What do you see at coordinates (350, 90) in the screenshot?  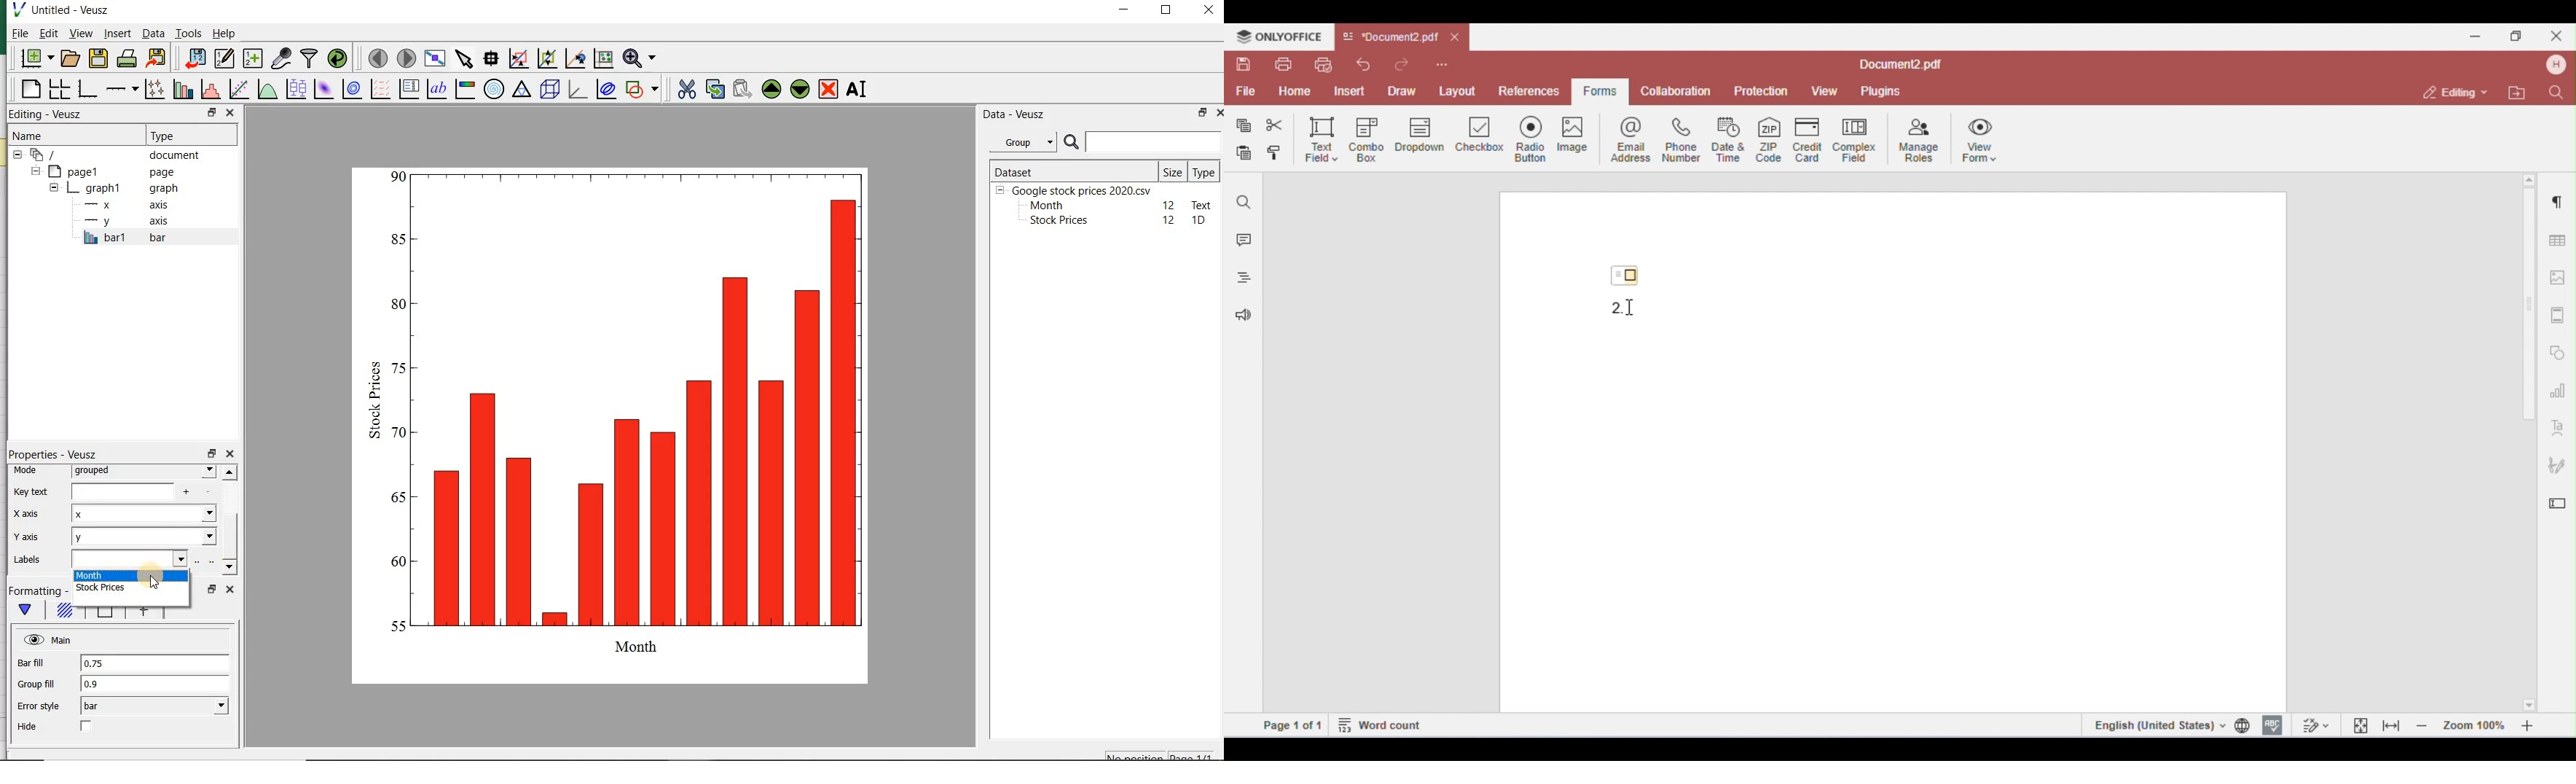 I see `plot a 2d dataset as contours` at bounding box center [350, 90].